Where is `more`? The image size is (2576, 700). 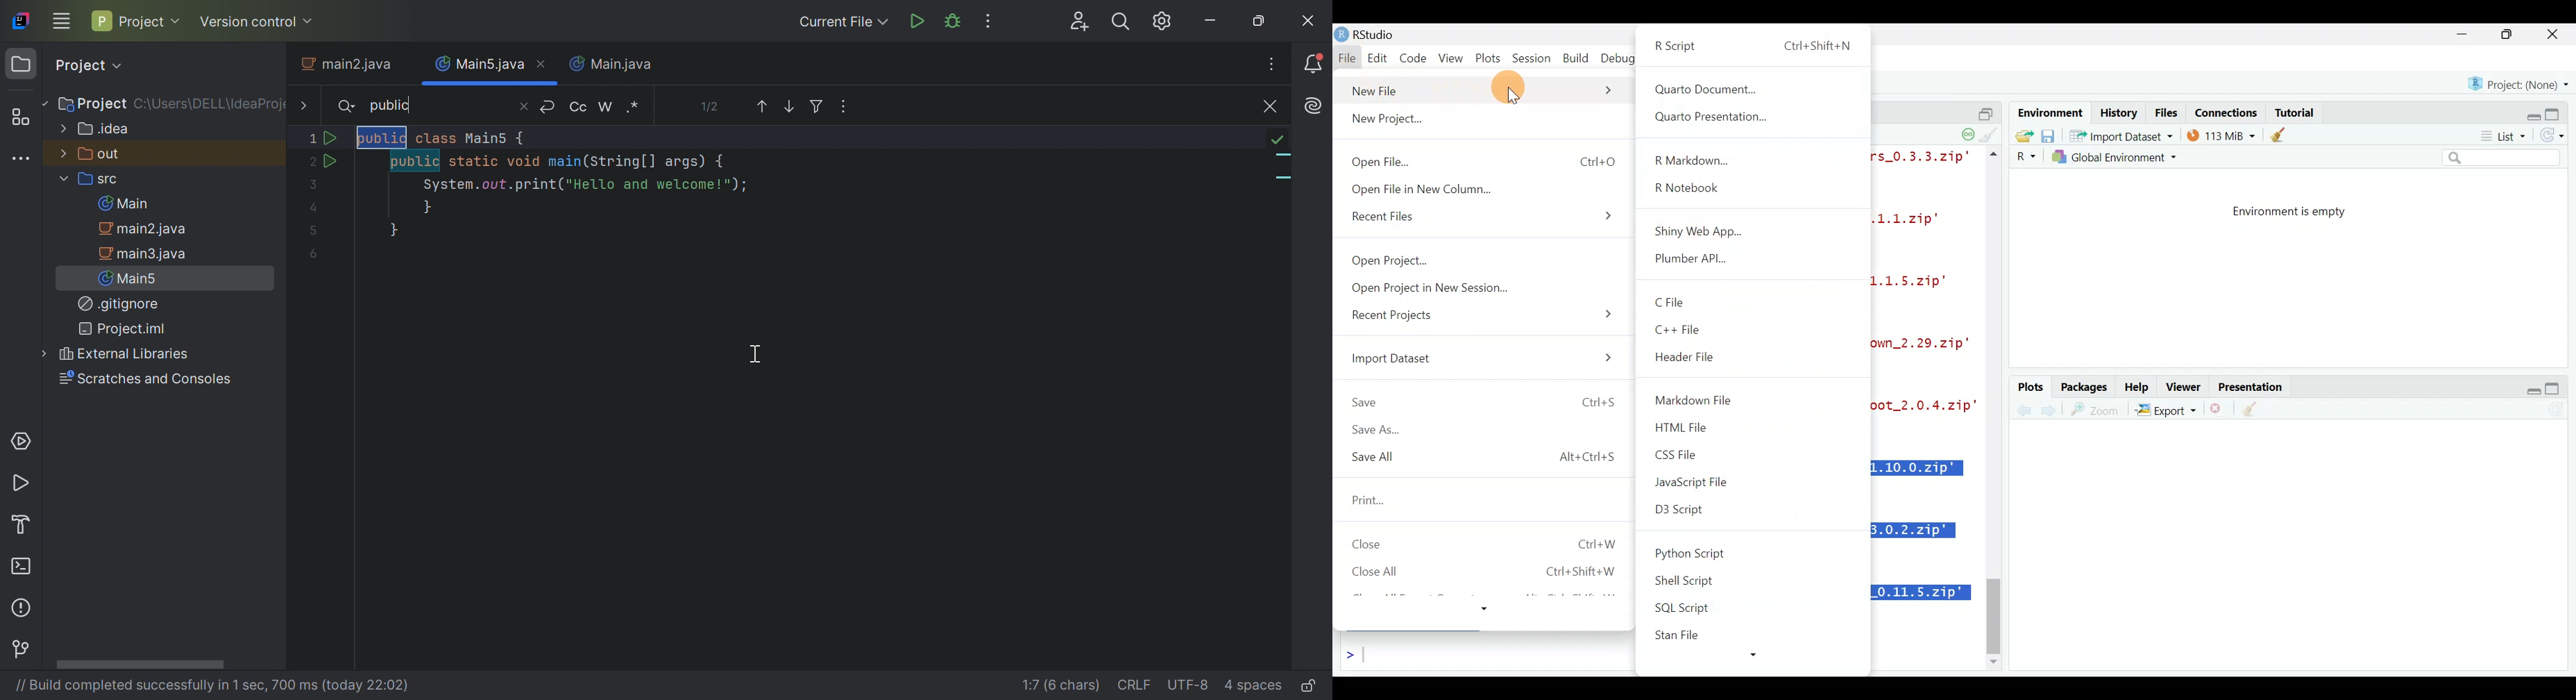
more is located at coordinates (1755, 660).